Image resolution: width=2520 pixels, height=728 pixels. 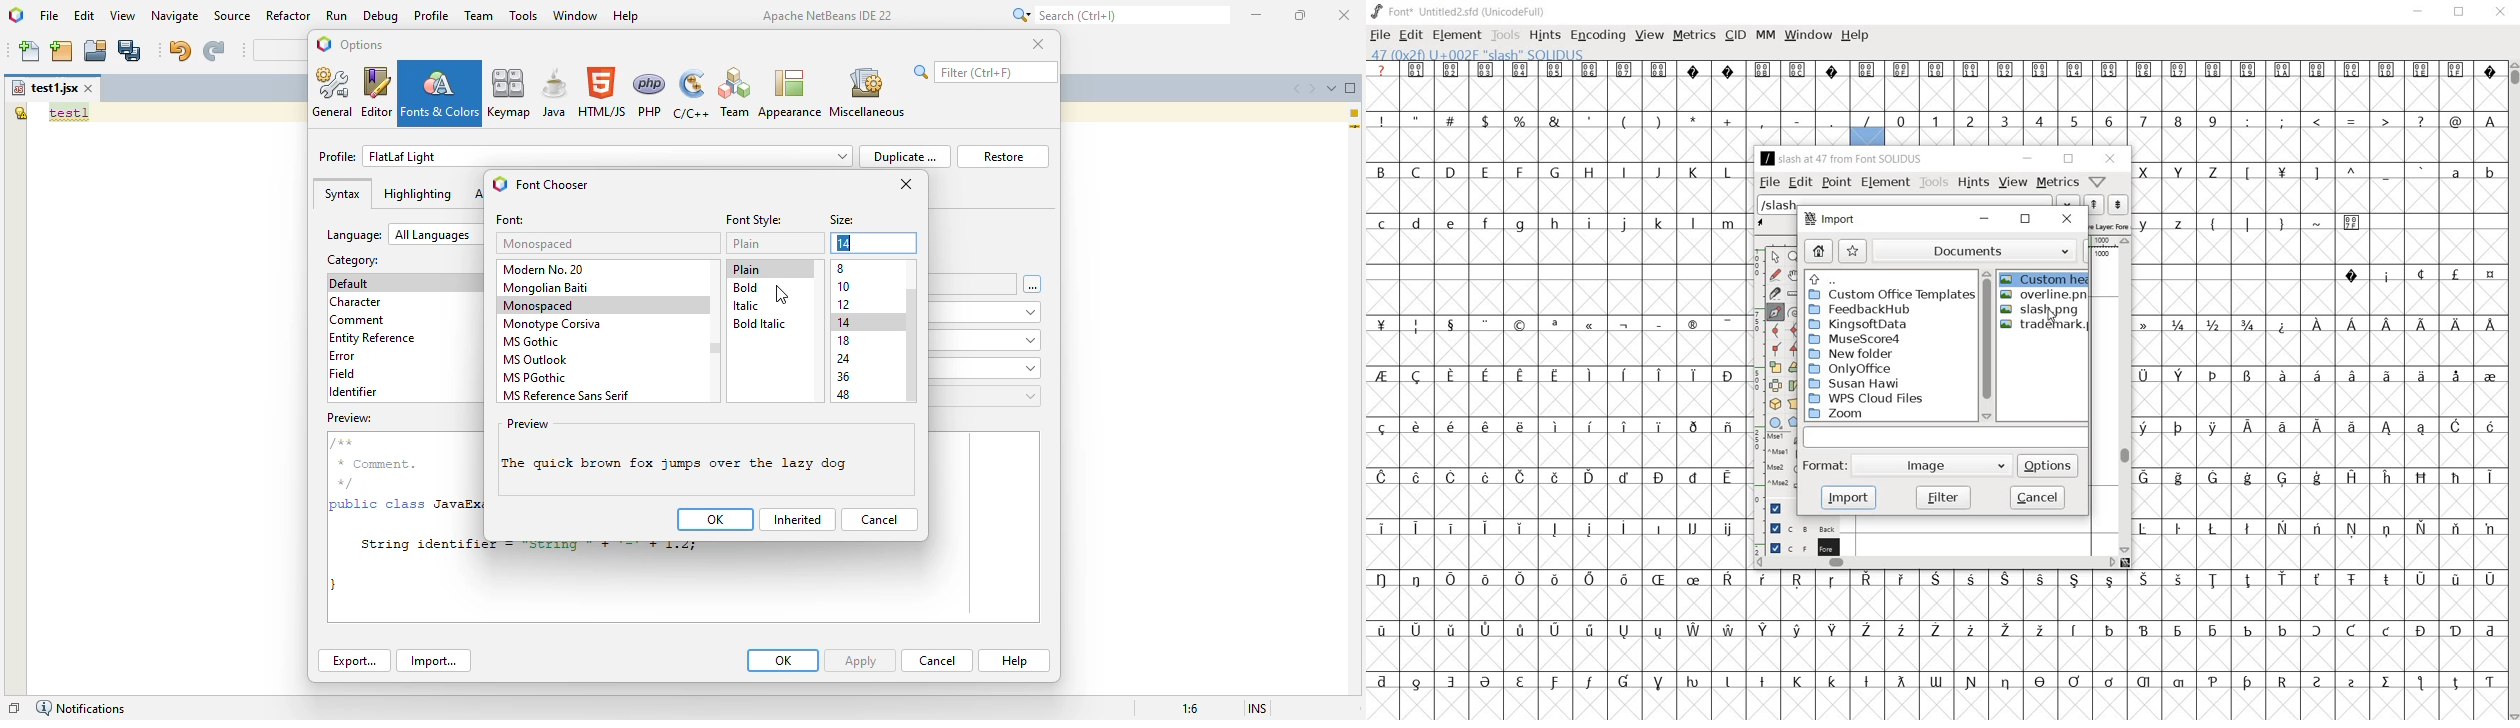 What do you see at coordinates (844, 286) in the screenshot?
I see `10` at bounding box center [844, 286].